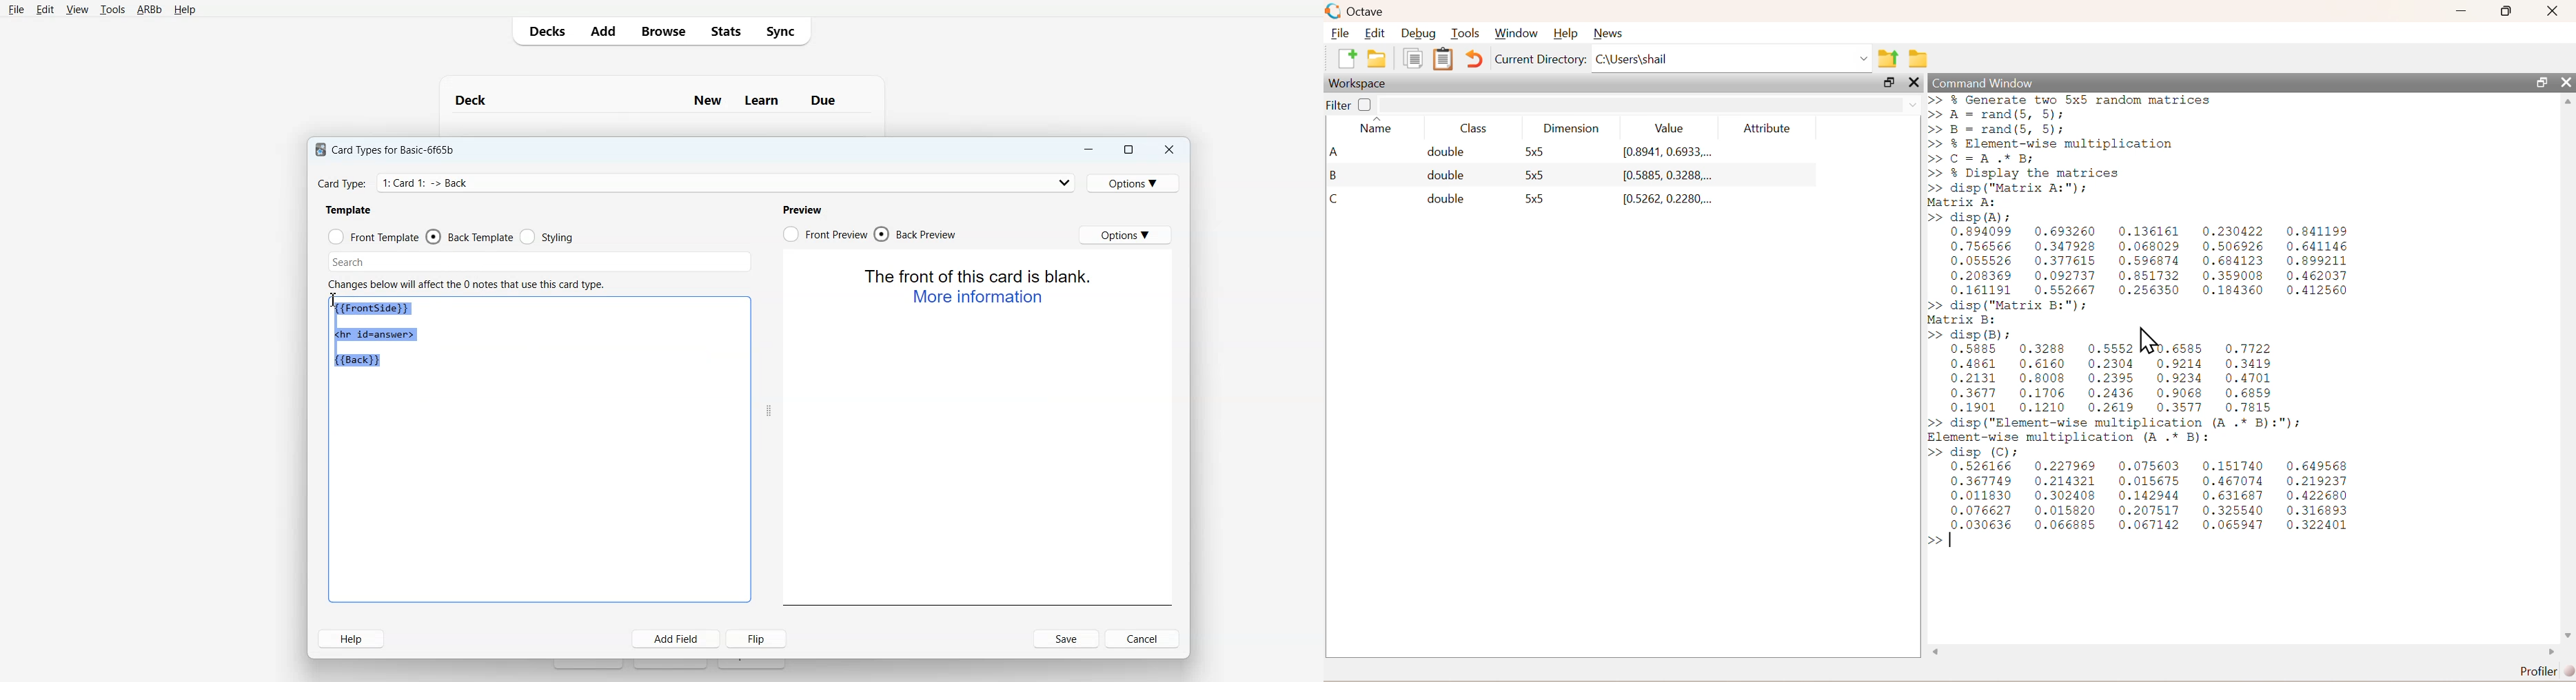 The width and height of the screenshot is (2576, 700). Describe the element at coordinates (374, 236) in the screenshot. I see `Front Template` at that location.